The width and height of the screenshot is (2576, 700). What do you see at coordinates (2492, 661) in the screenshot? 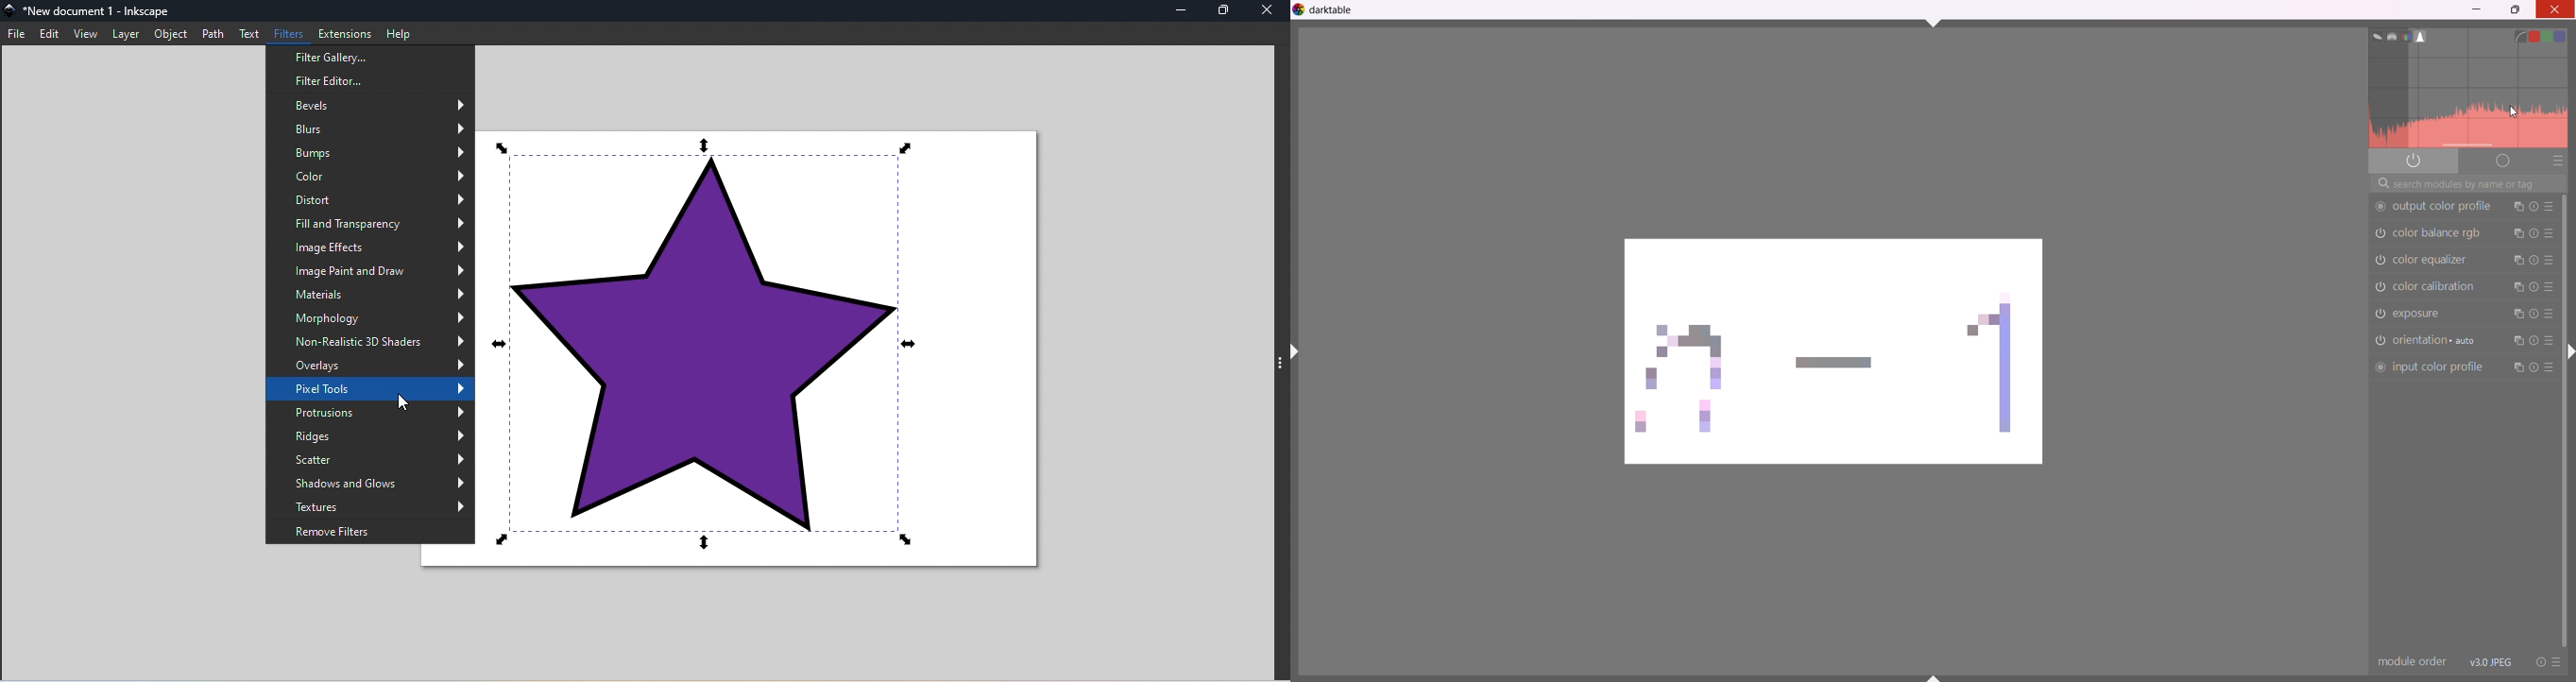
I see `version` at bounding box center [2492, 661].